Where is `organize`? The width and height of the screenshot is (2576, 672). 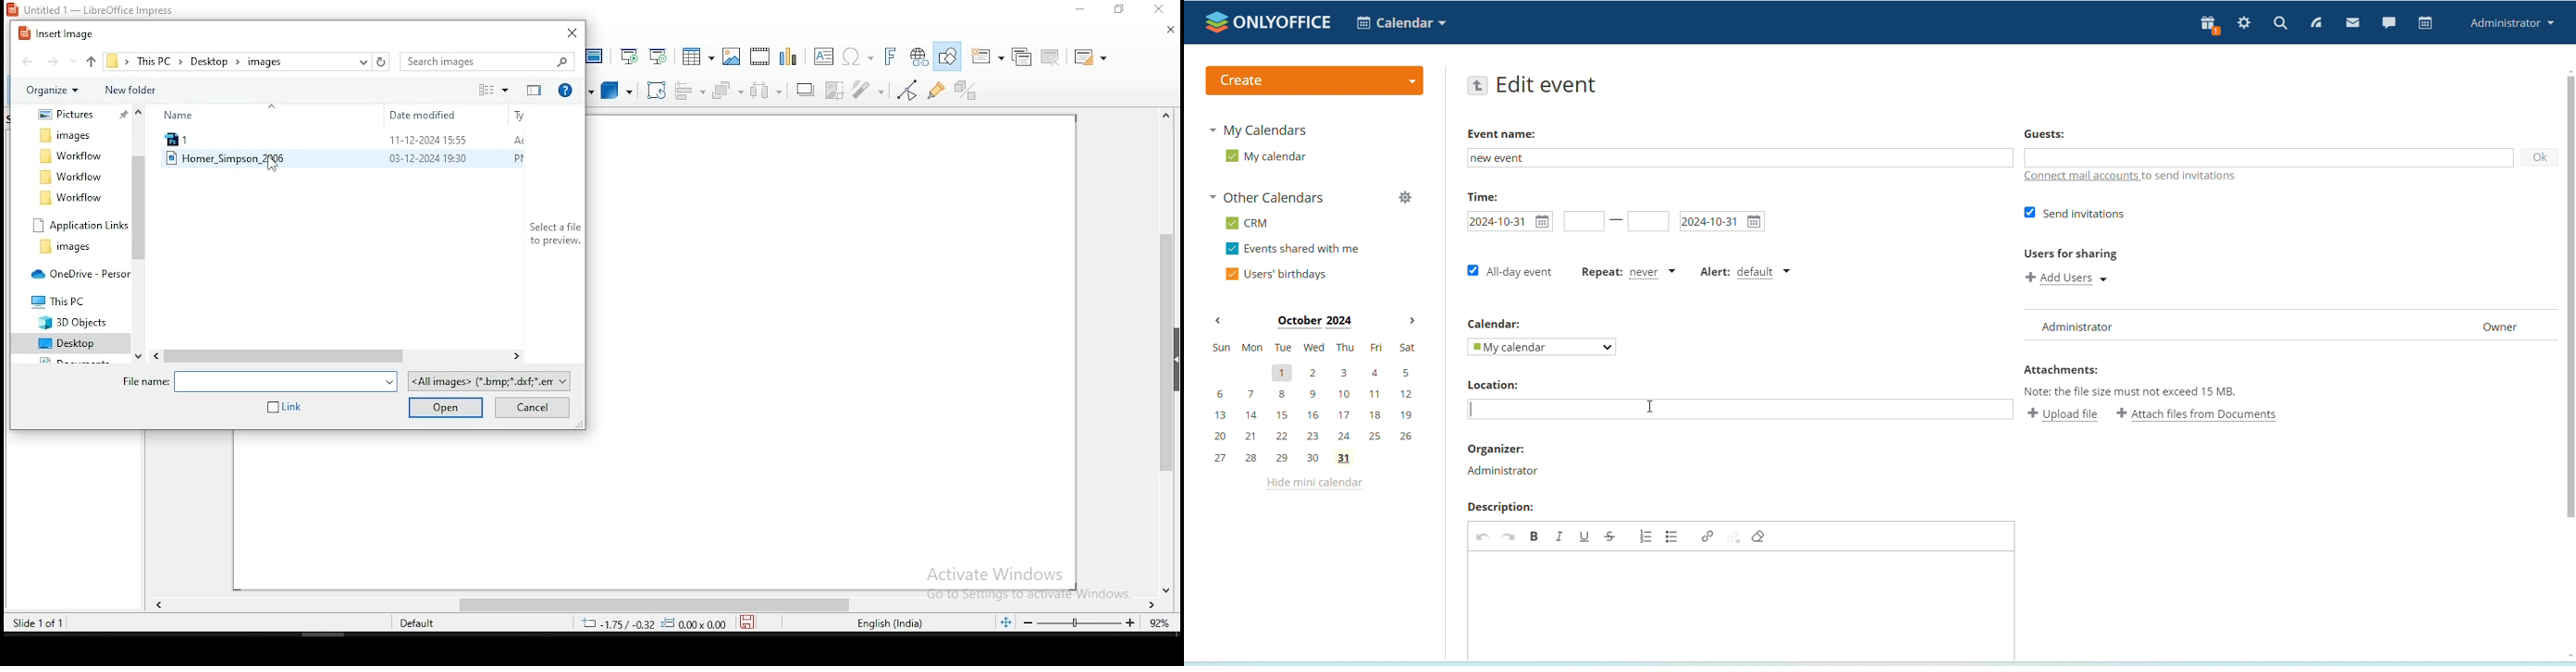 organize is located at coordinates (54, 91).